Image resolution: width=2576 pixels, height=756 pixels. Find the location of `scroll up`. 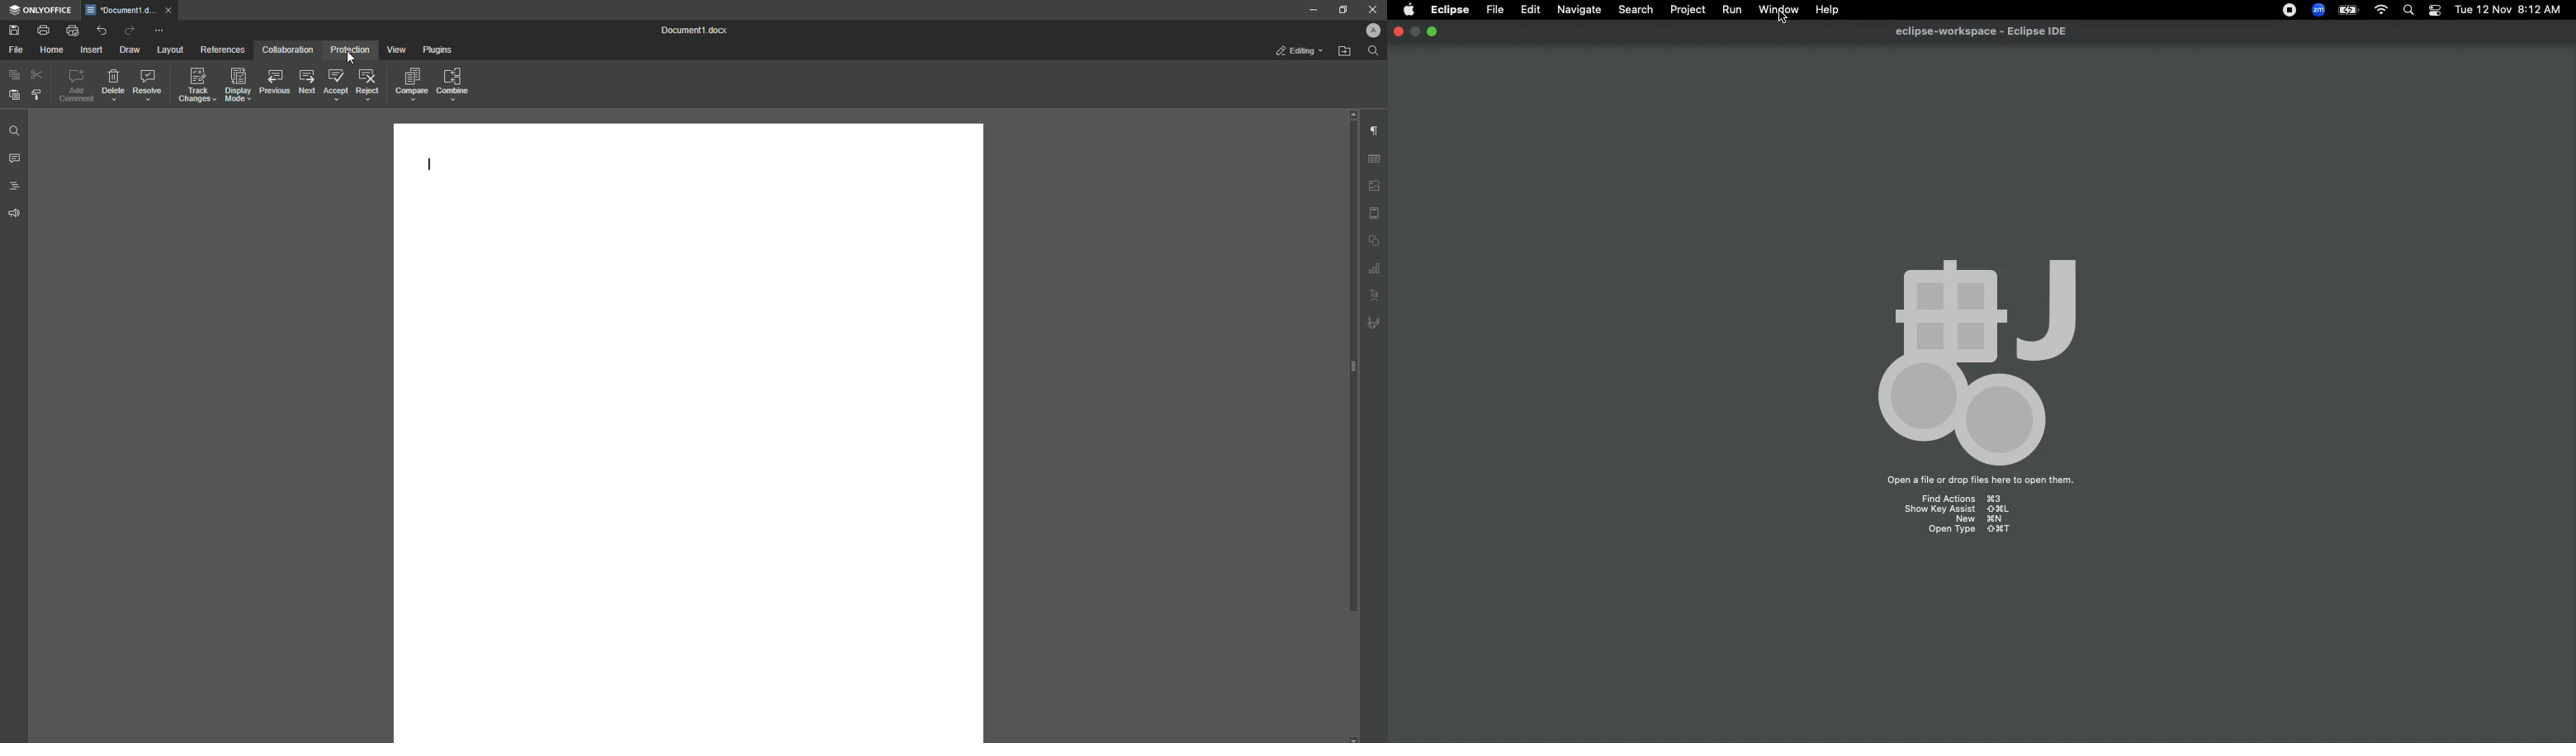

scroll up is located at coordinates (1354, 114).